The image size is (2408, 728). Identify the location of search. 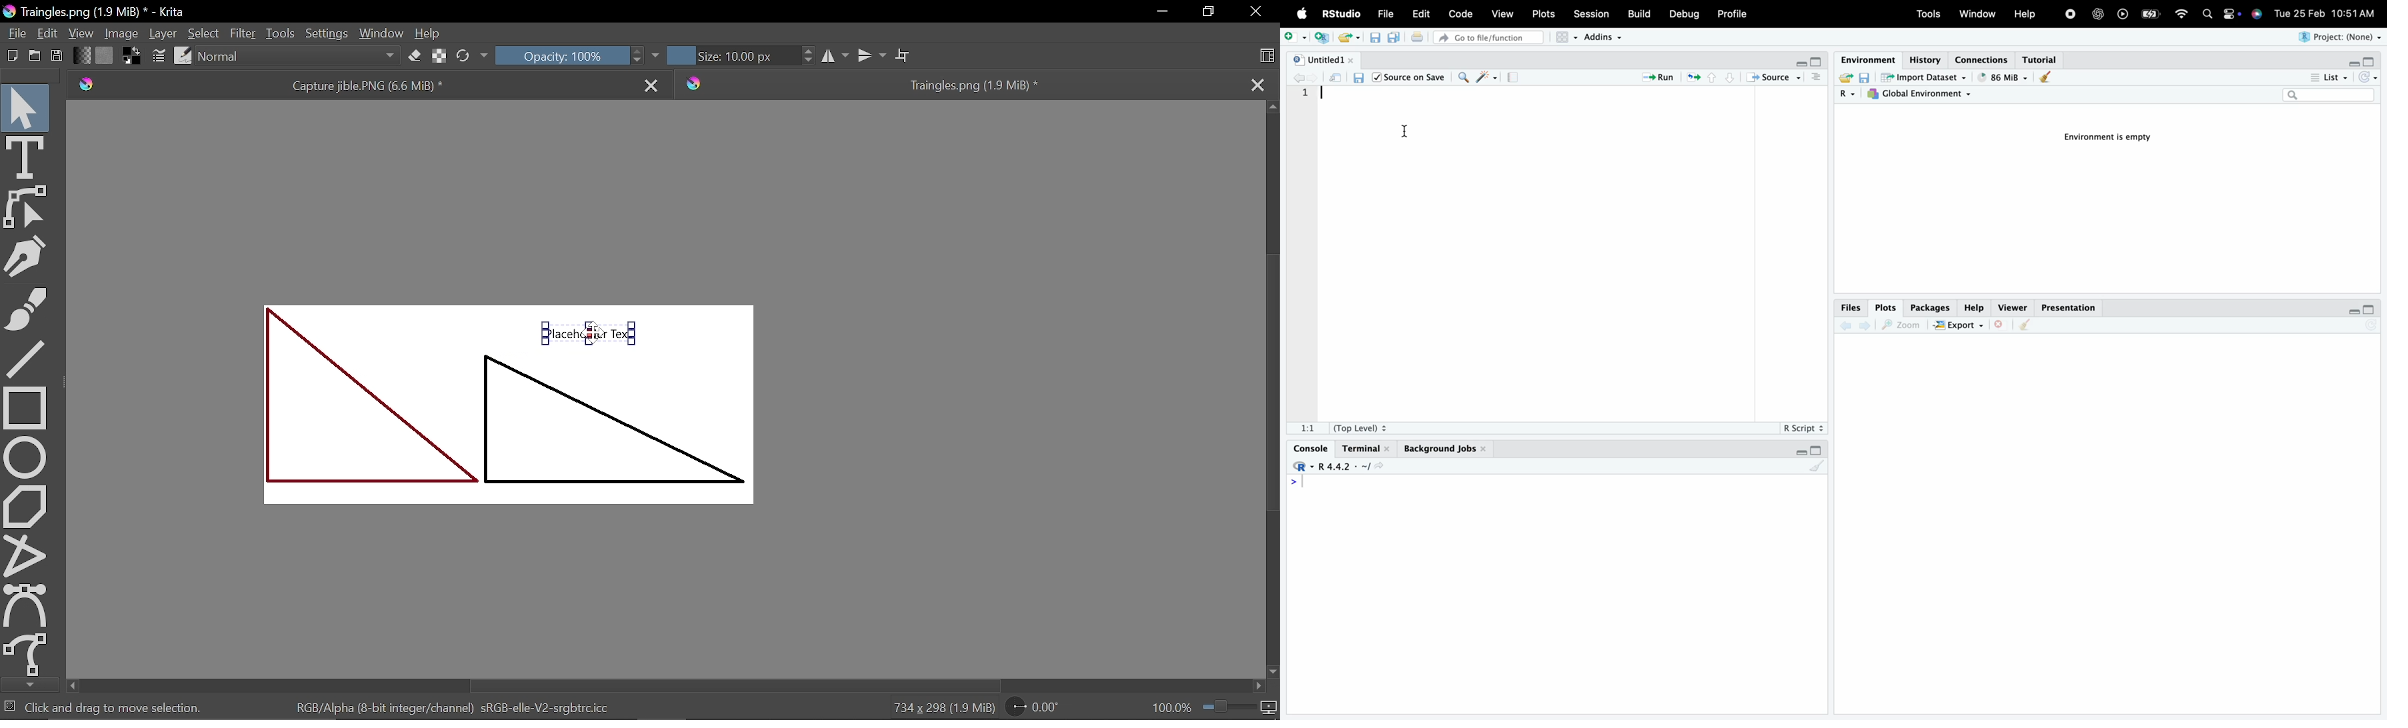
(1464, 79).